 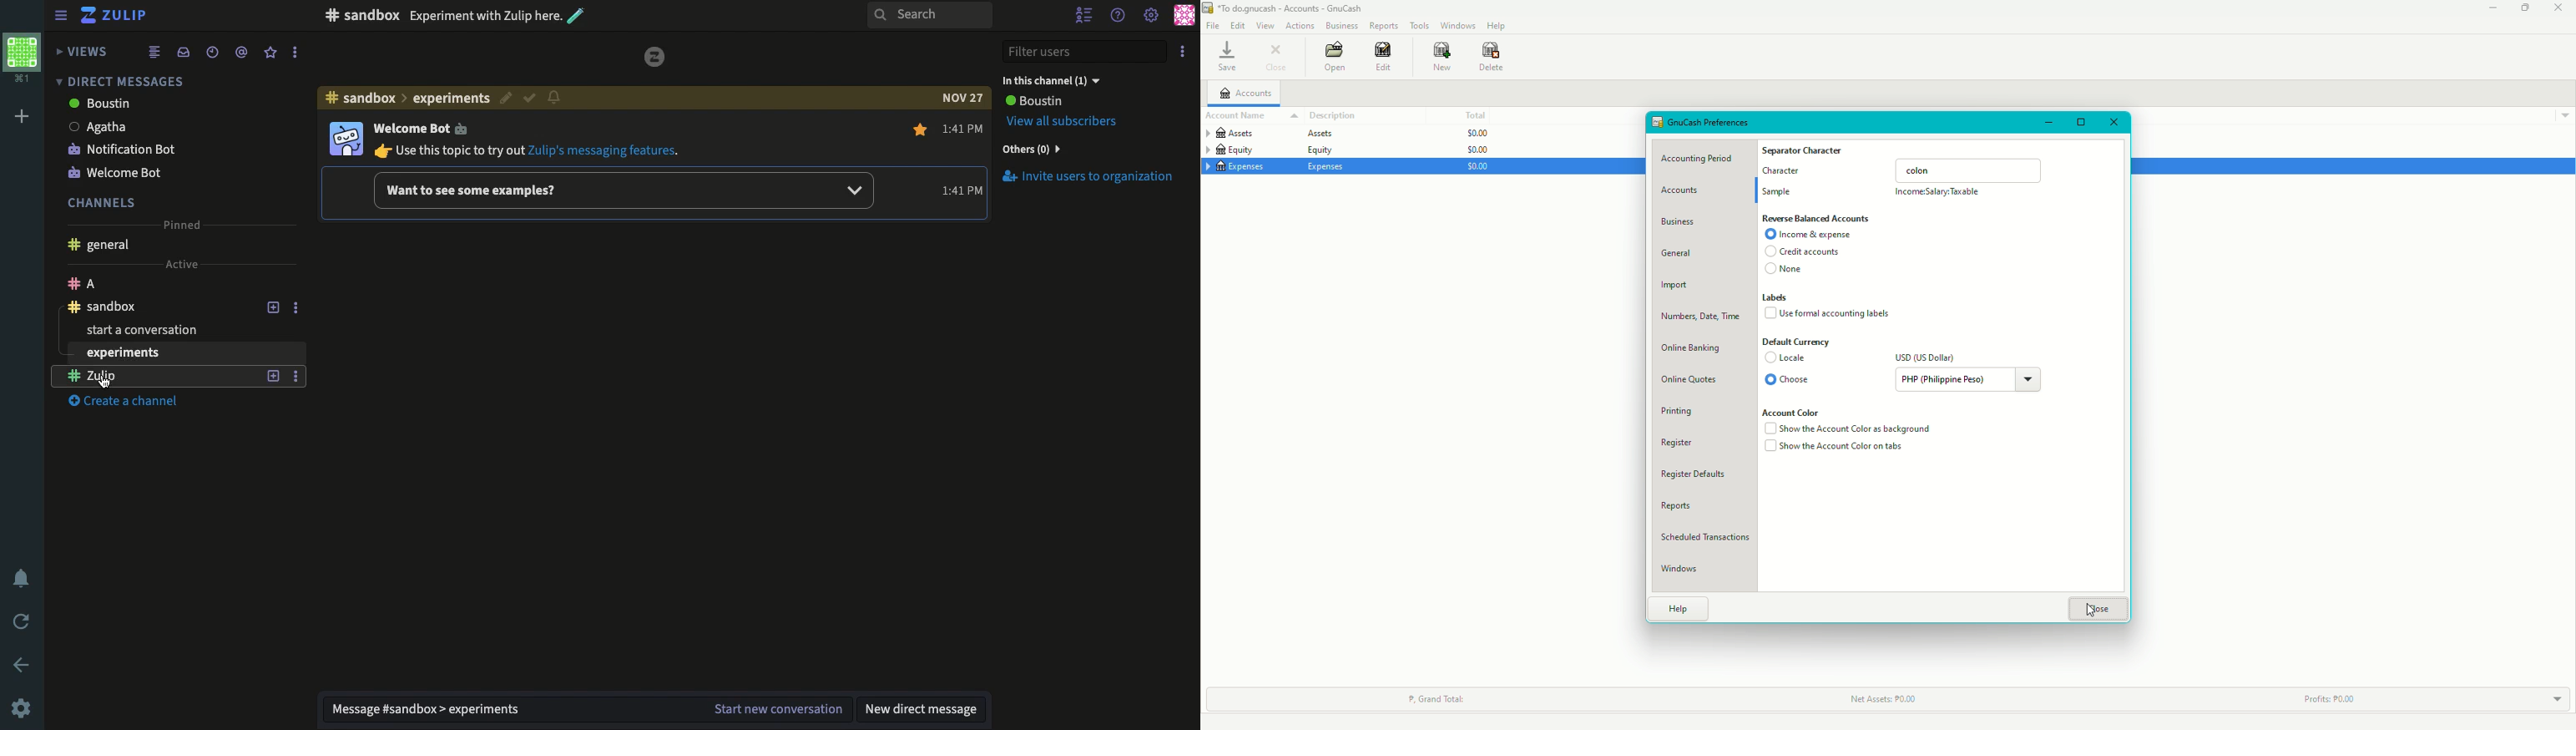 What do you see at coordinates (928, 16) in the screenshot?
I see `Search` at bounding box center [928, 16].